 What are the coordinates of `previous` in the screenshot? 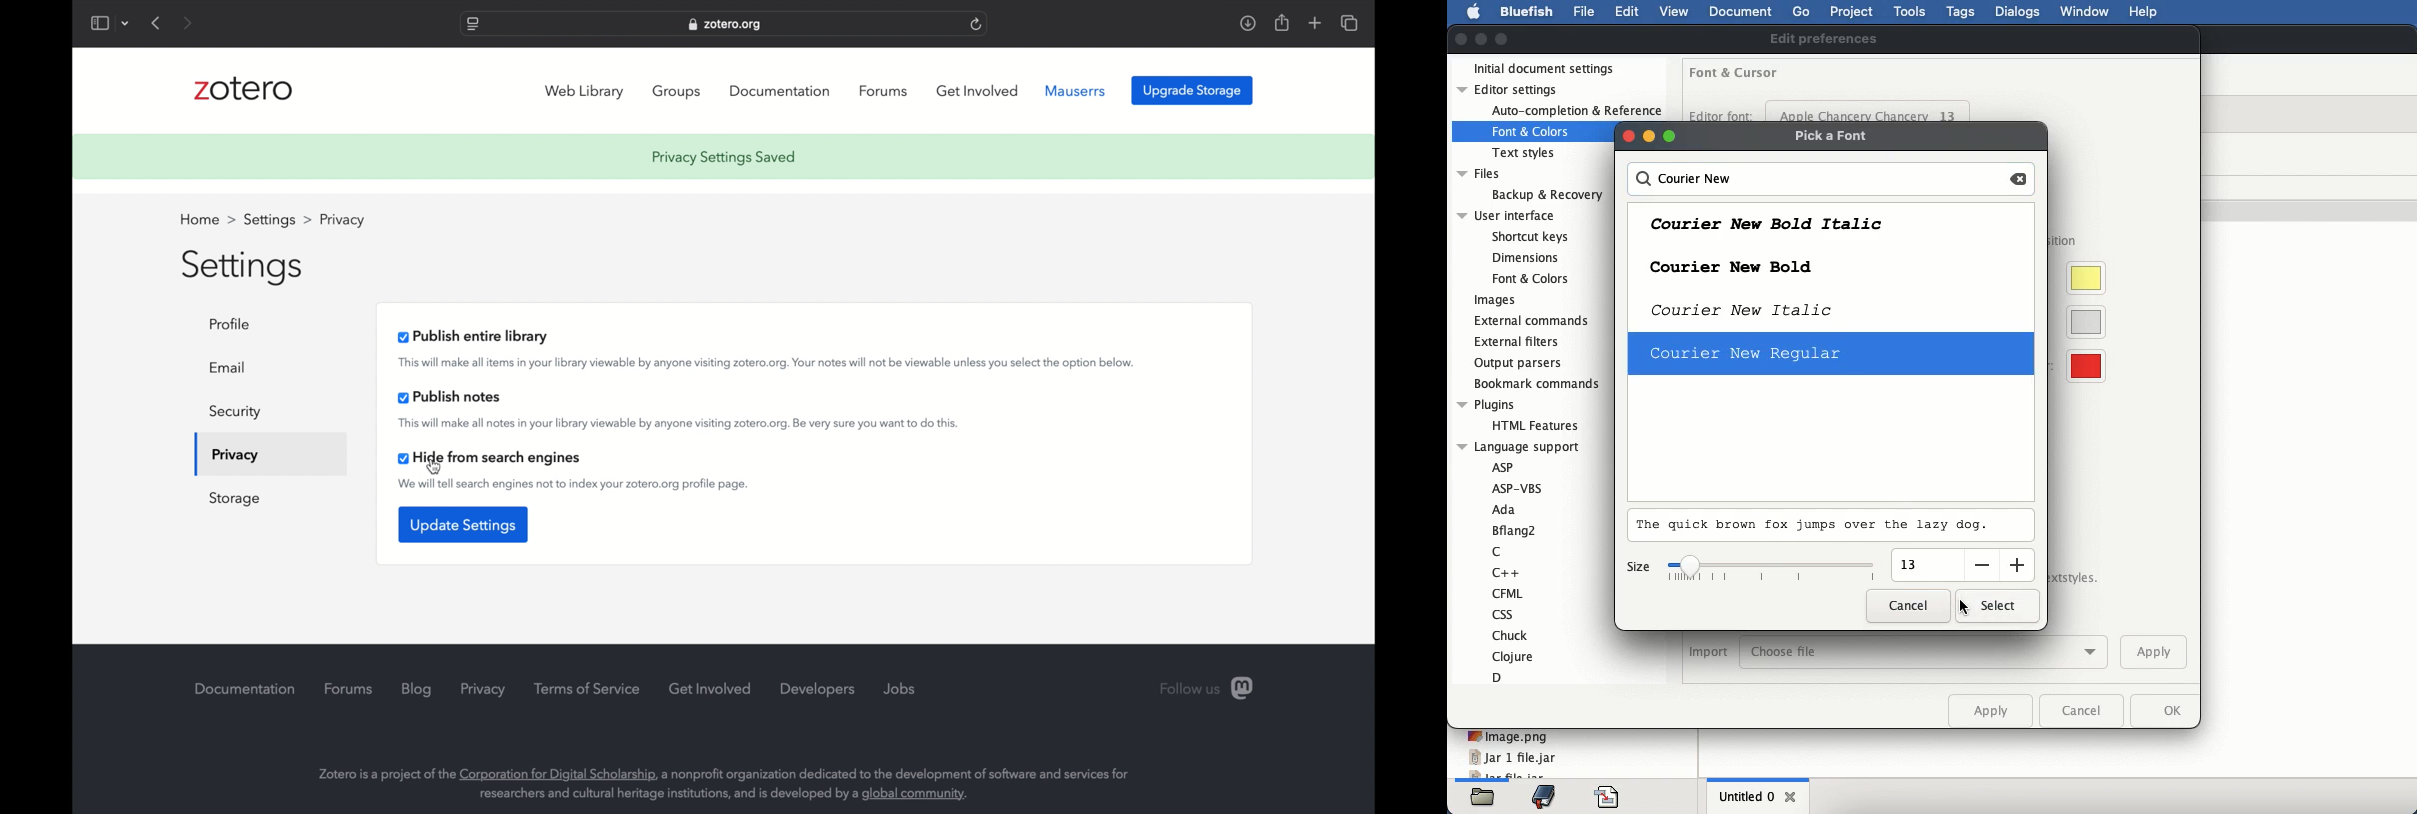 It's located at (157, 23).